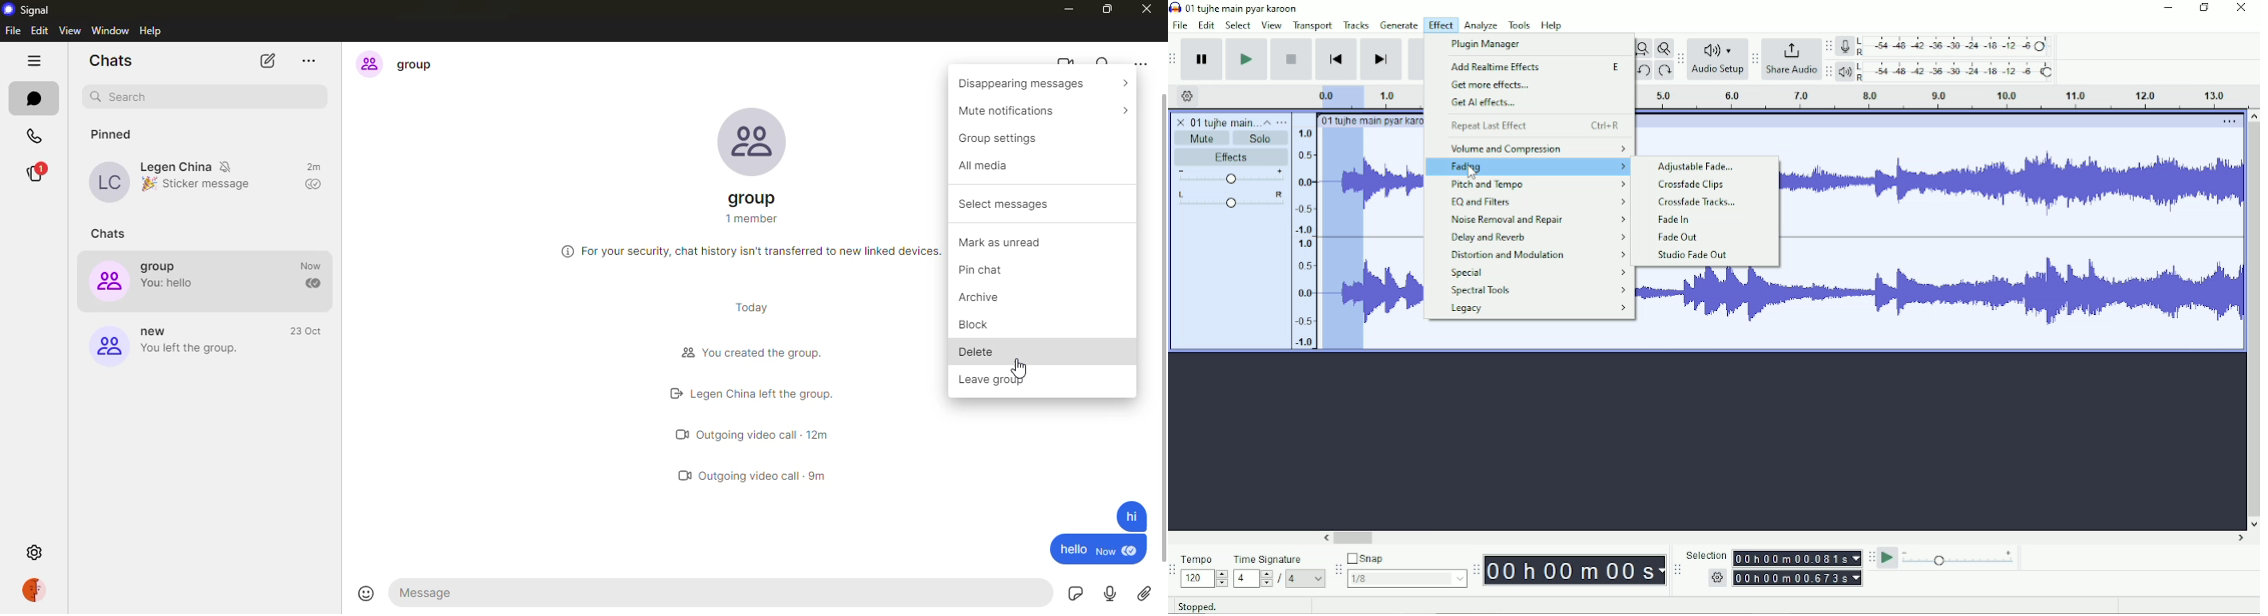 Image resolution: width=2268 pixels, height=616 pixels. What do you see at coordinates (1204, 578) in the screenshot?
I see `Tempo Range` at bounding box center [1204, 578].